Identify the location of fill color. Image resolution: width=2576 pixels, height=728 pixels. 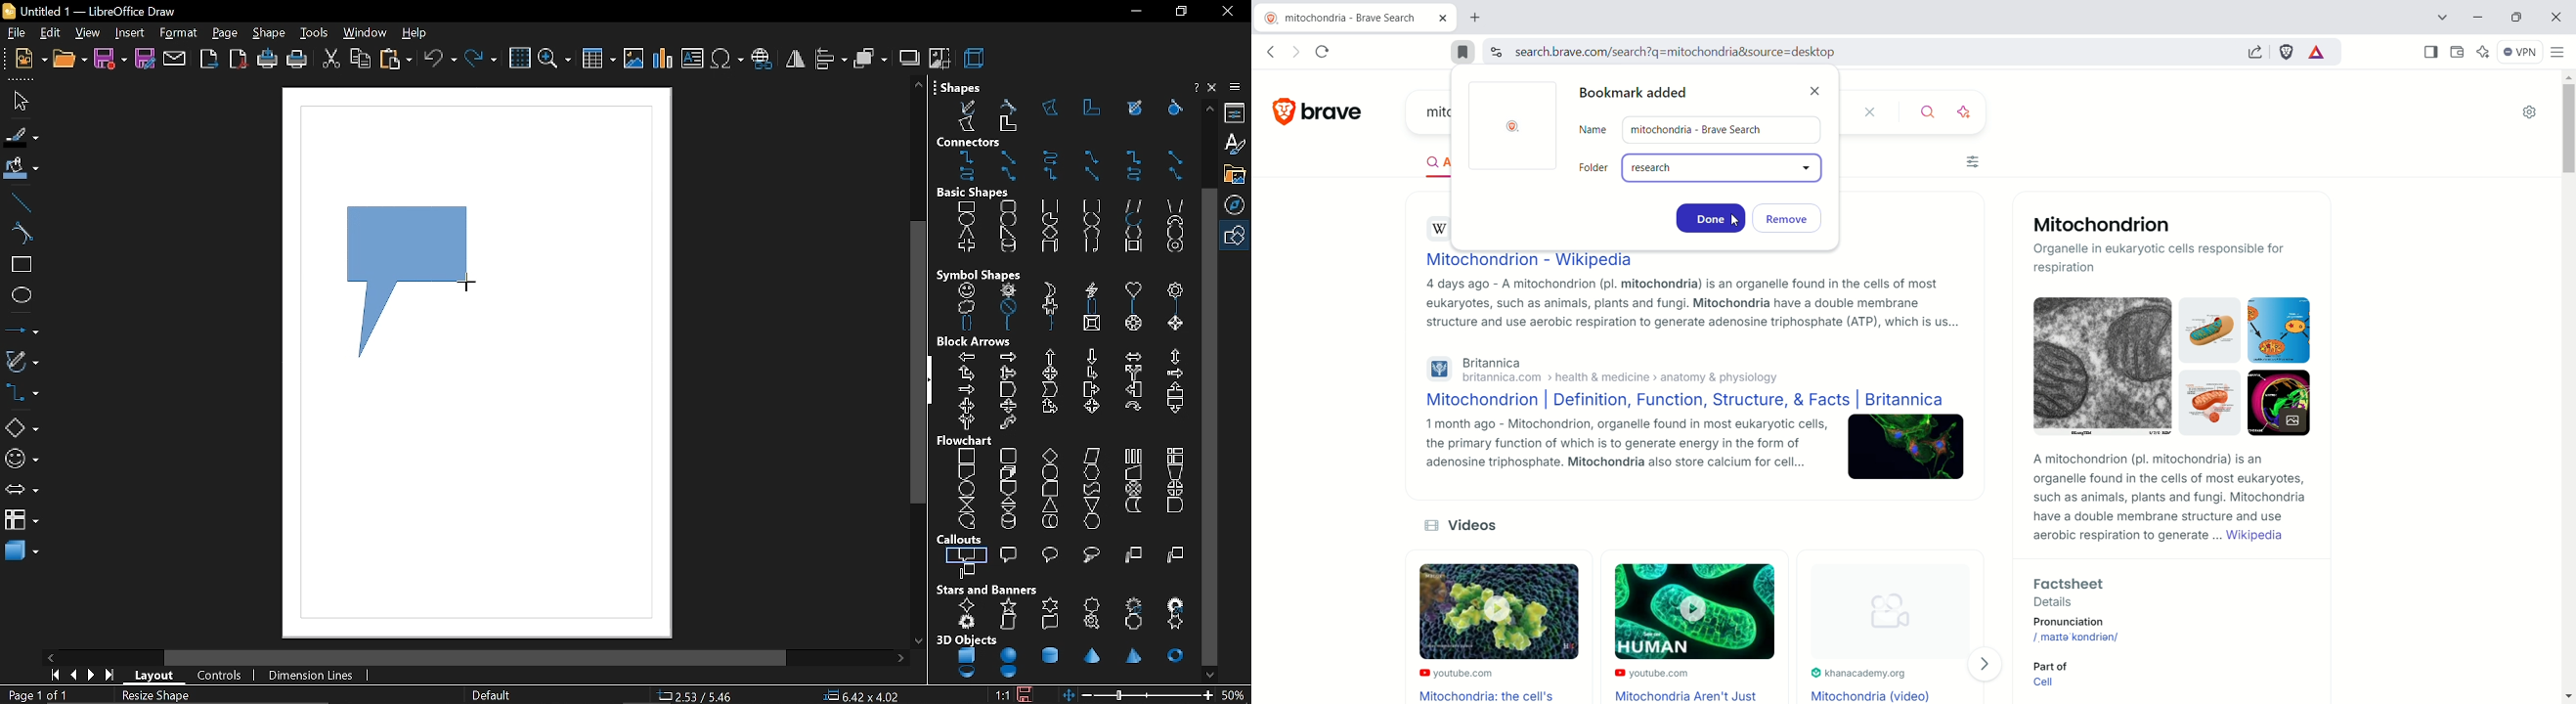
(22, 168).